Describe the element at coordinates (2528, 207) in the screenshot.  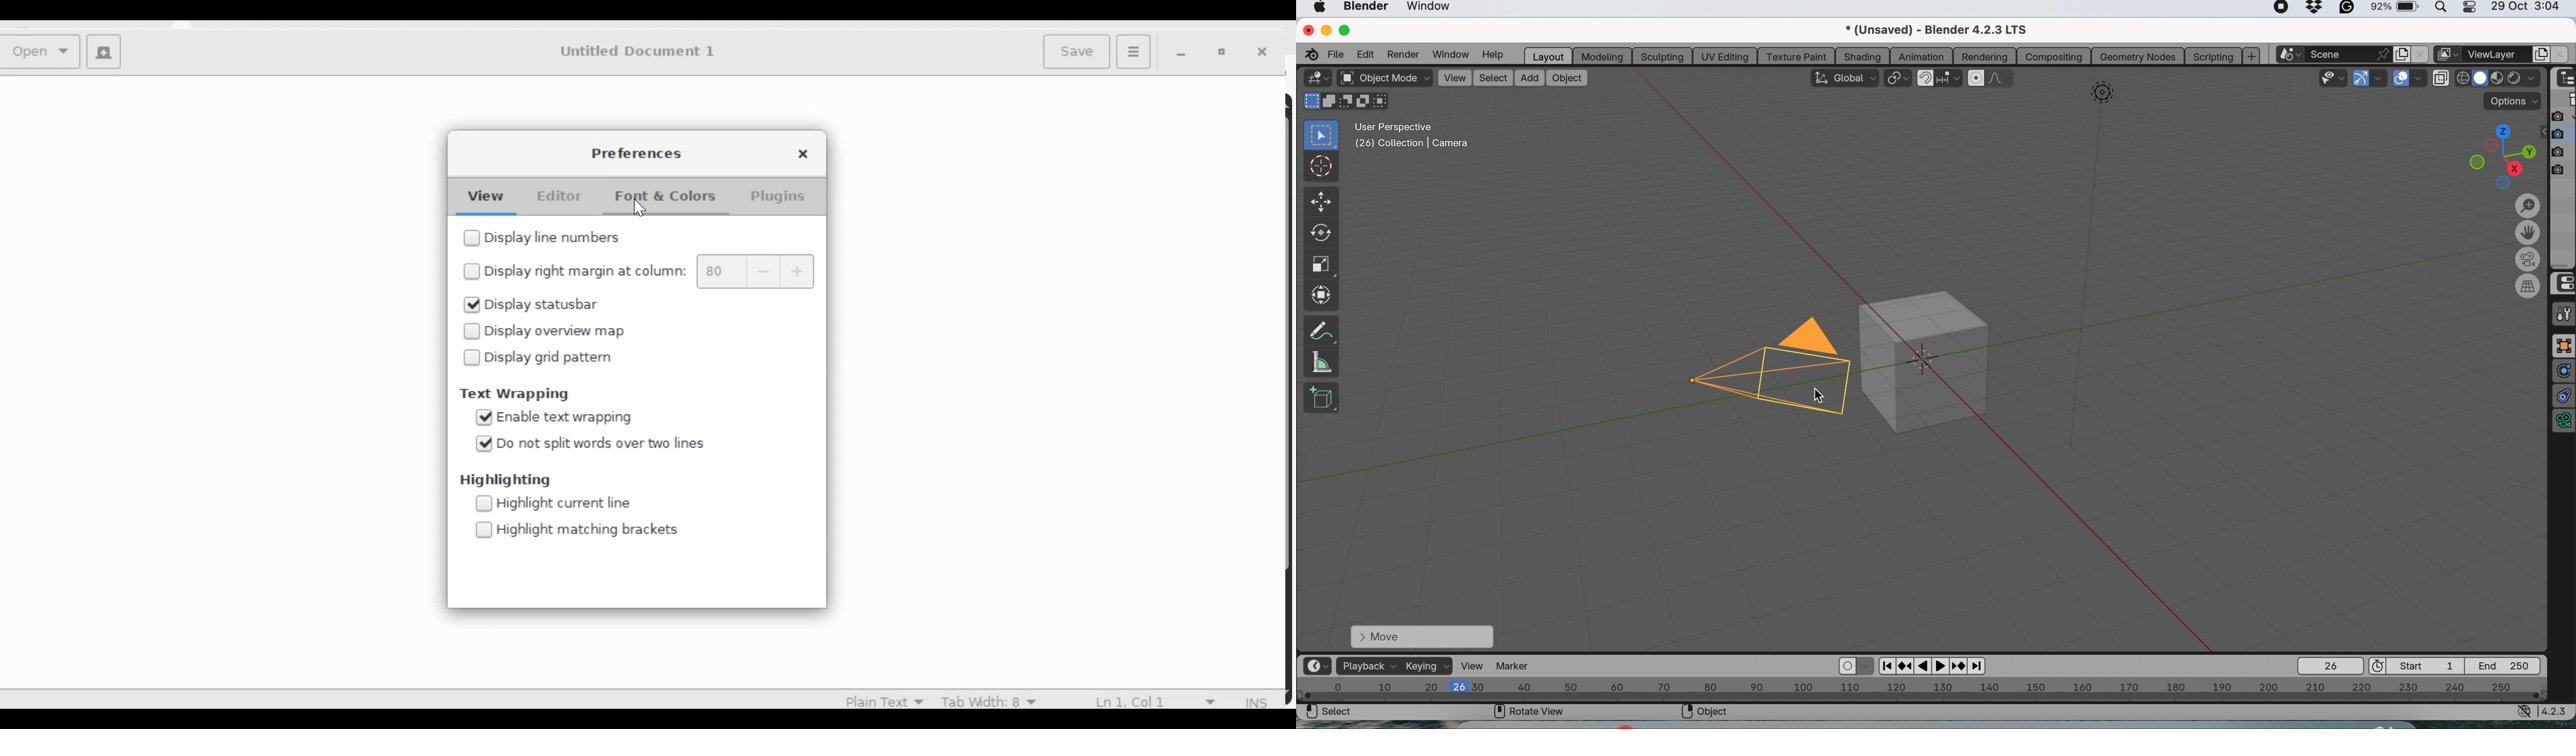
I see `zoom in-out` at that location.